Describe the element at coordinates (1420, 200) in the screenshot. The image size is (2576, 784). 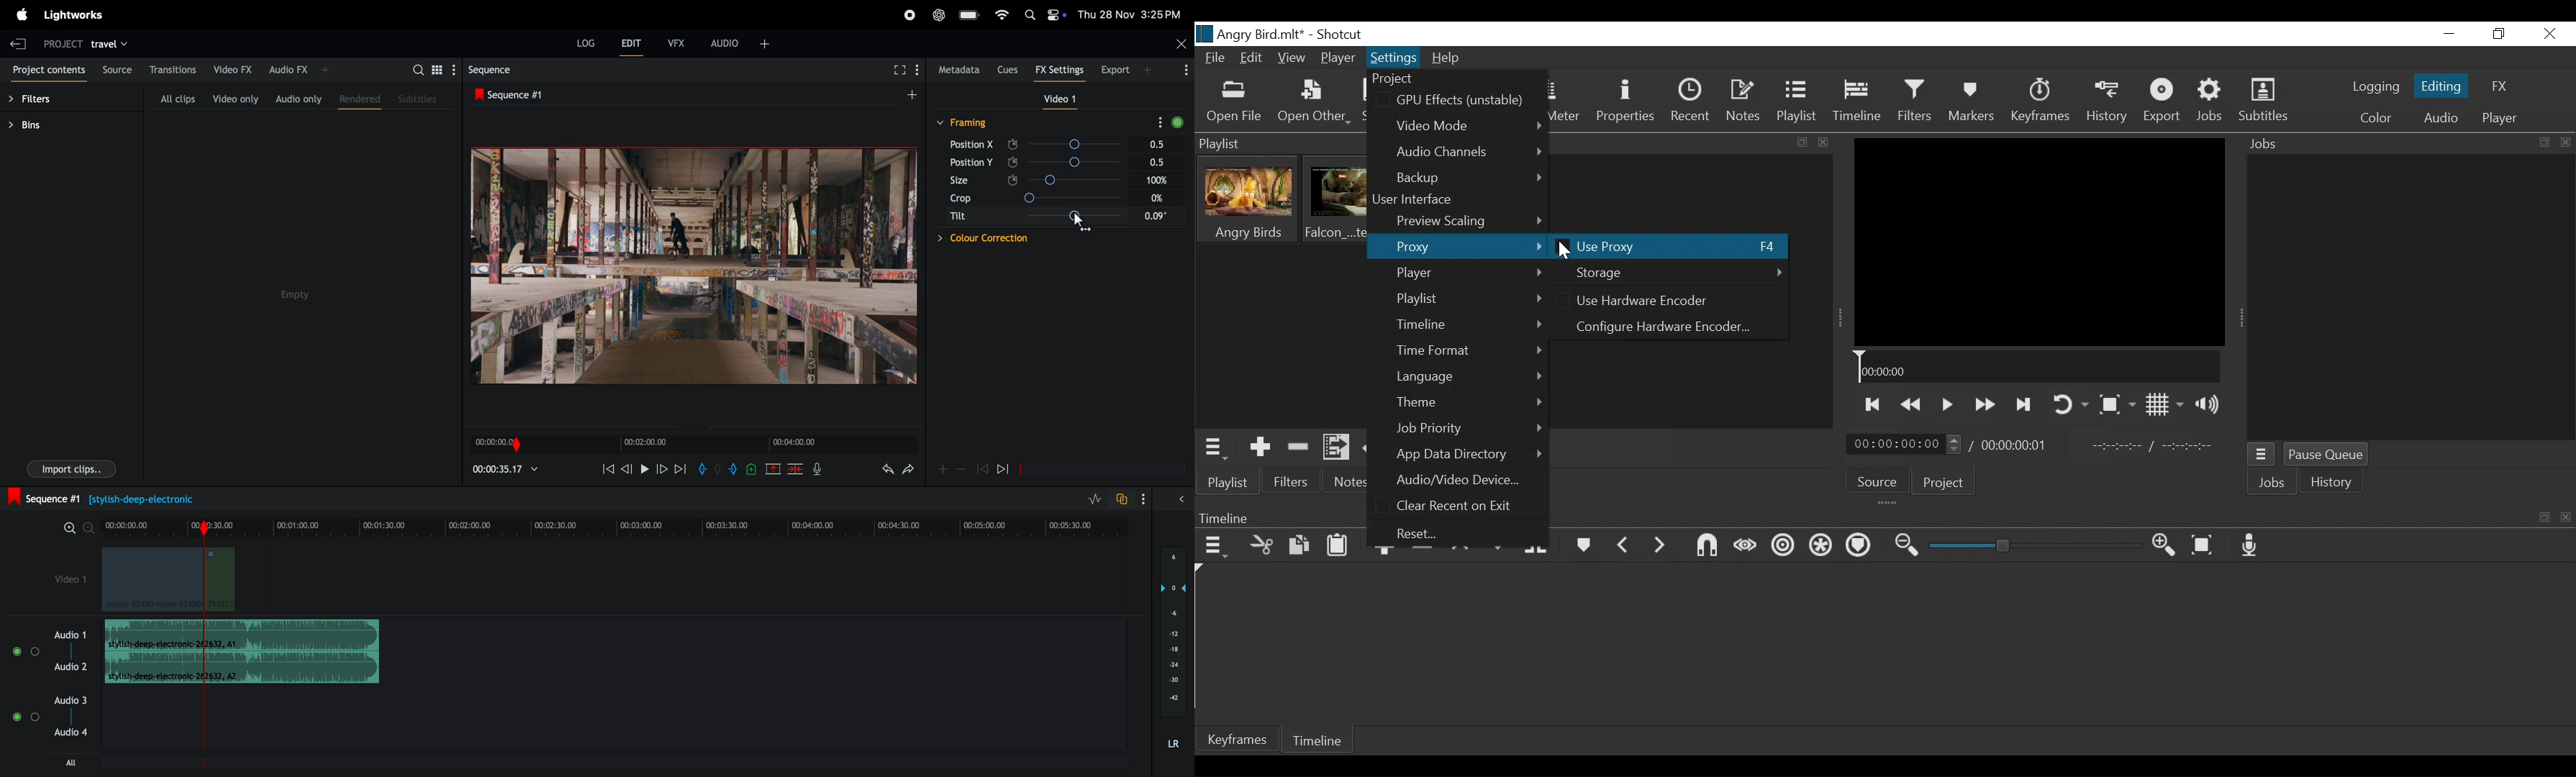
I see `User Interface` at that location.